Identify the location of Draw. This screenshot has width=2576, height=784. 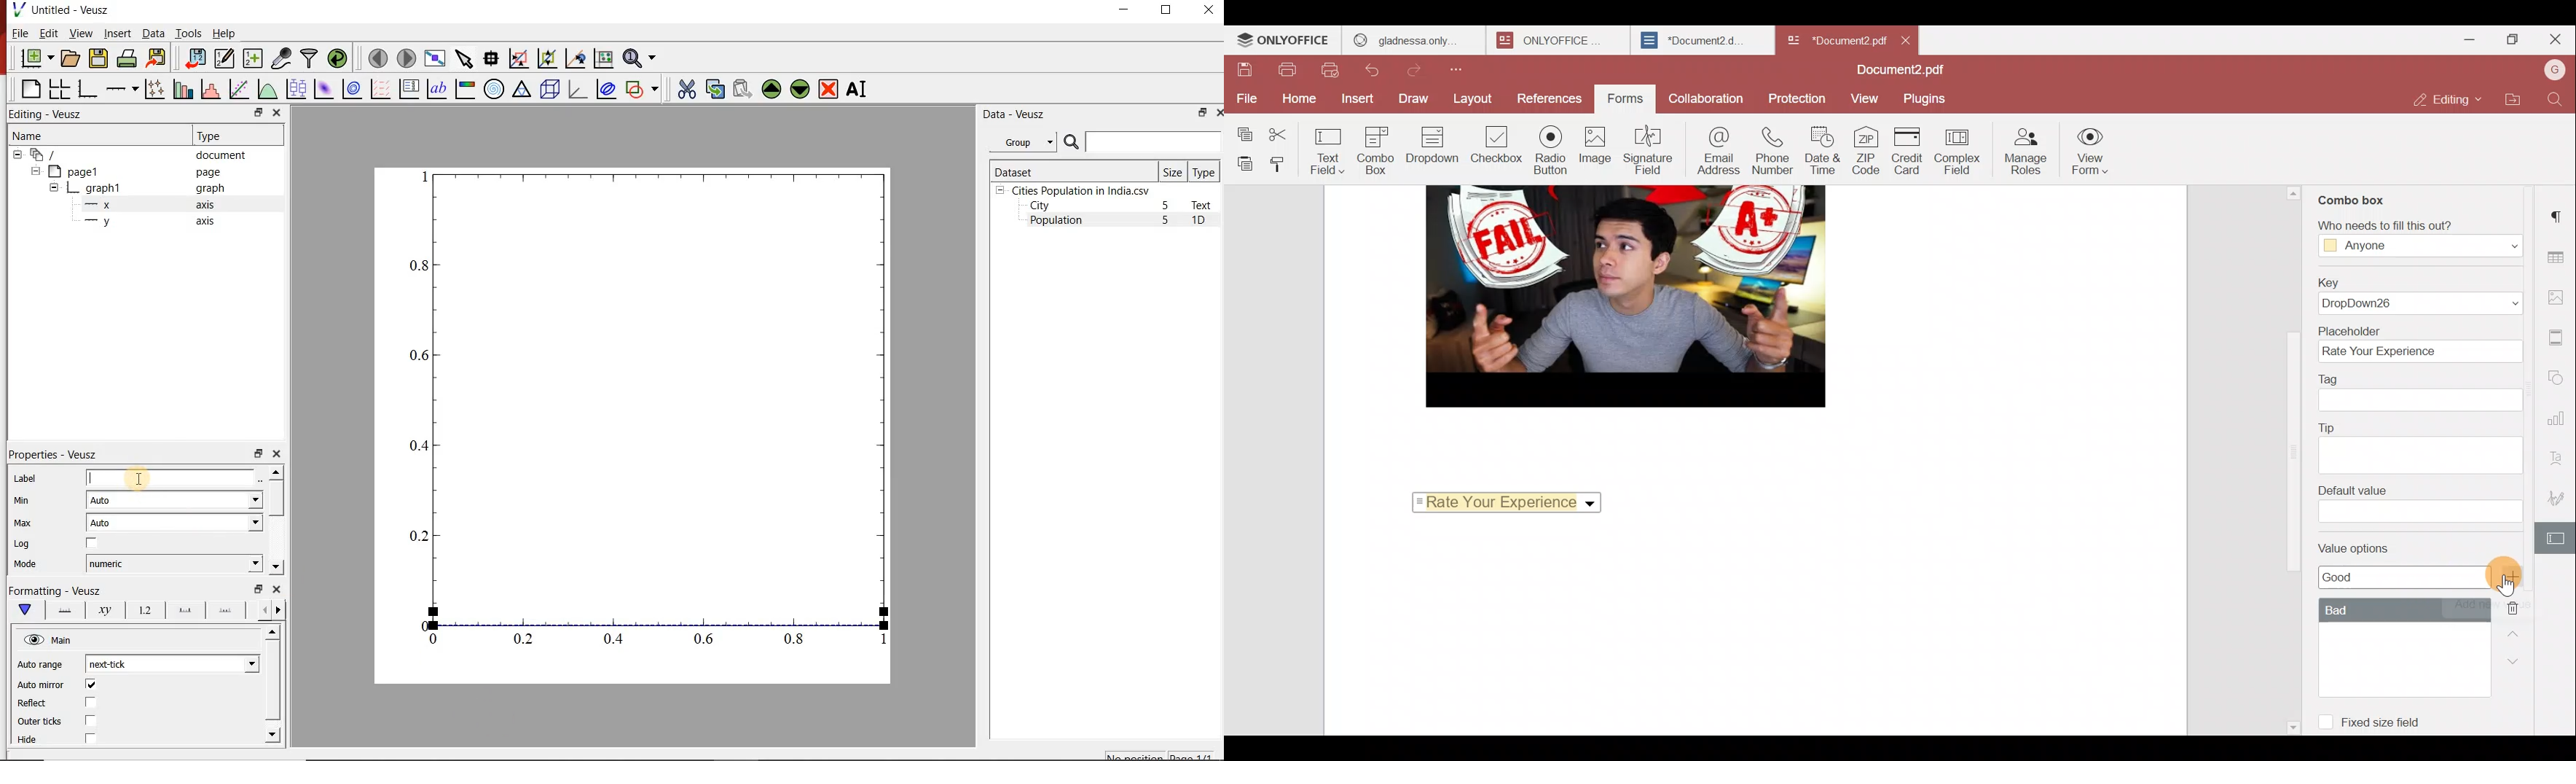
(1415, 99).